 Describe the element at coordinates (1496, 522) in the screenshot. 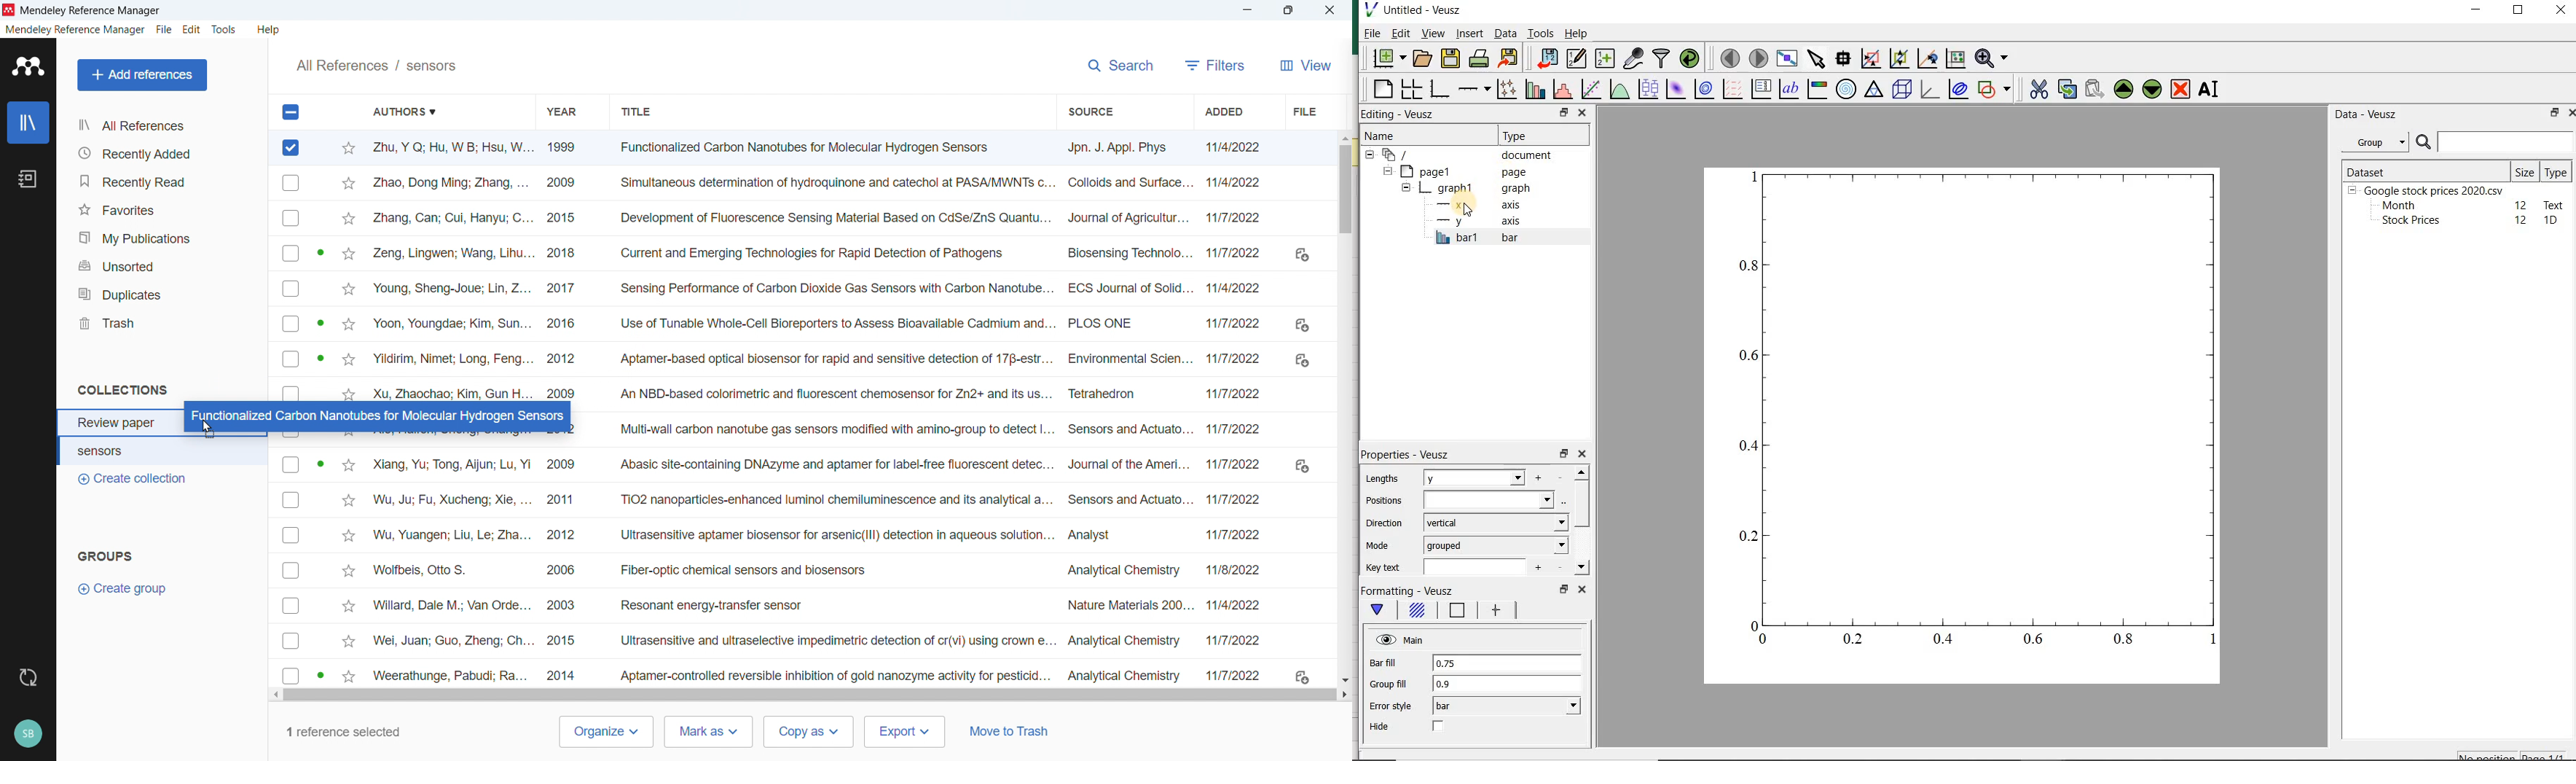

I see `vertical` at that location.